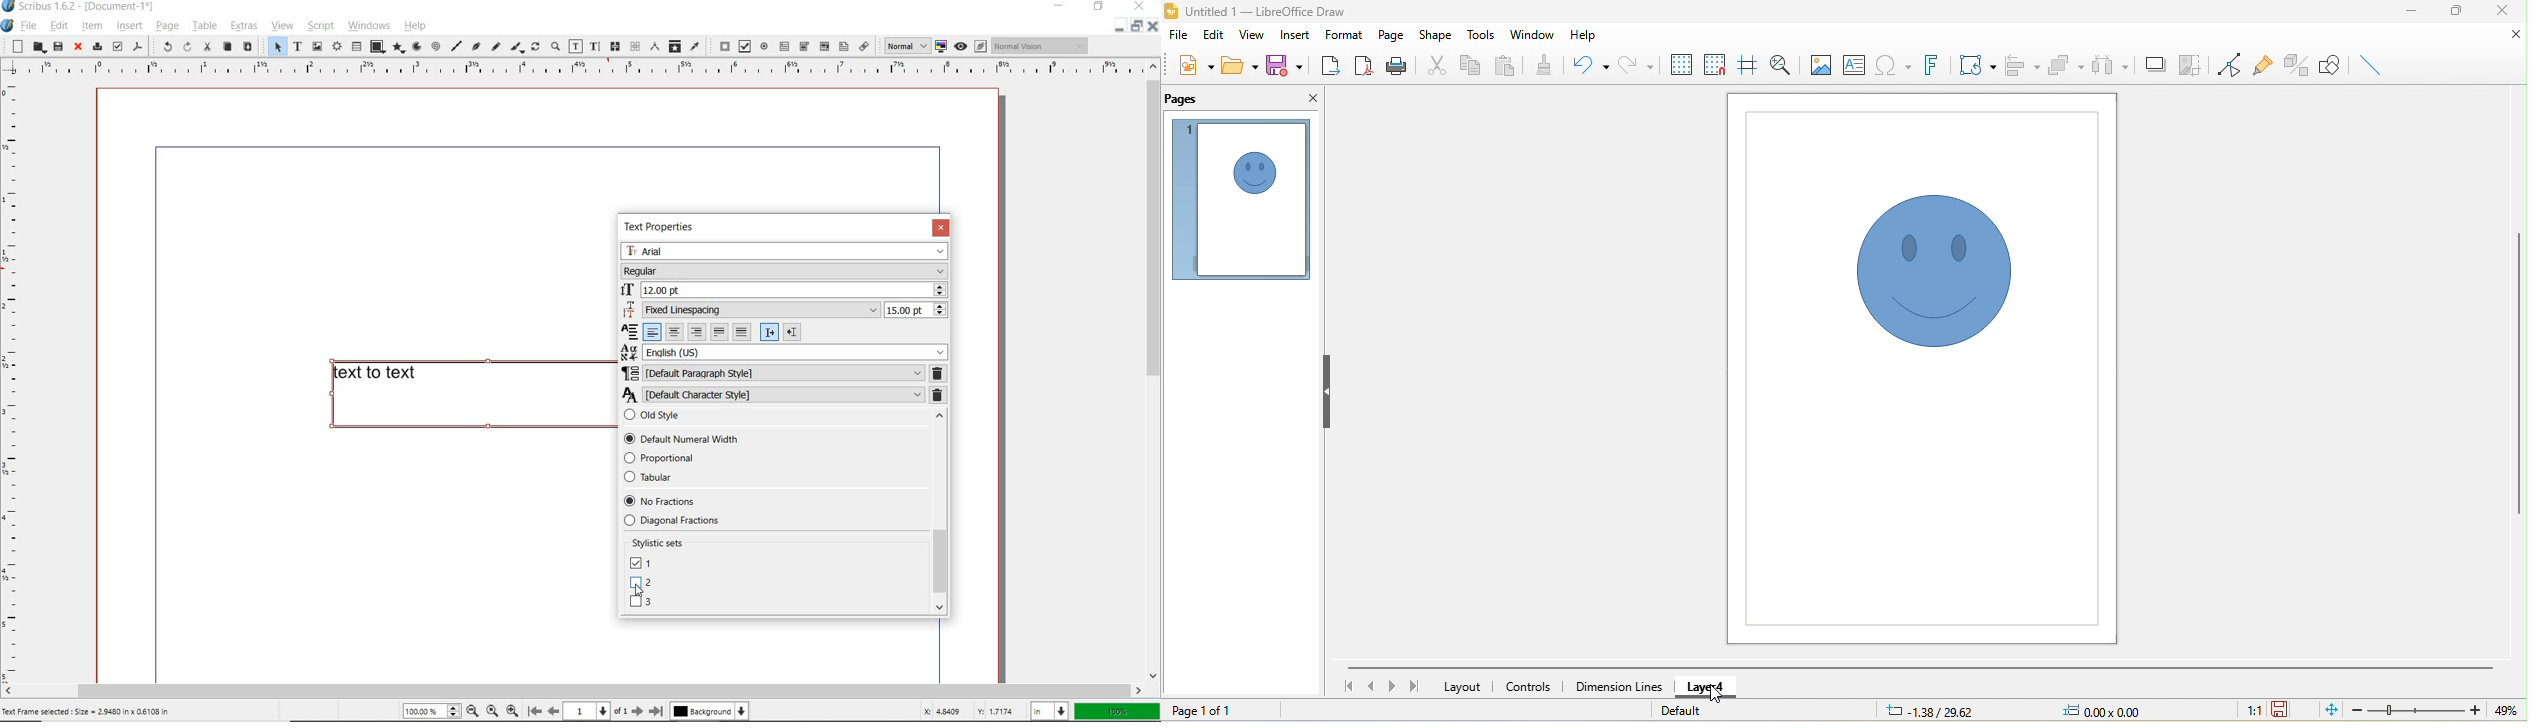 Image resolution: width=2548 pixels, height=728 pixels. Describe the element at coordinates (1101, 8) in the screenshot. I see `restore` at that location.